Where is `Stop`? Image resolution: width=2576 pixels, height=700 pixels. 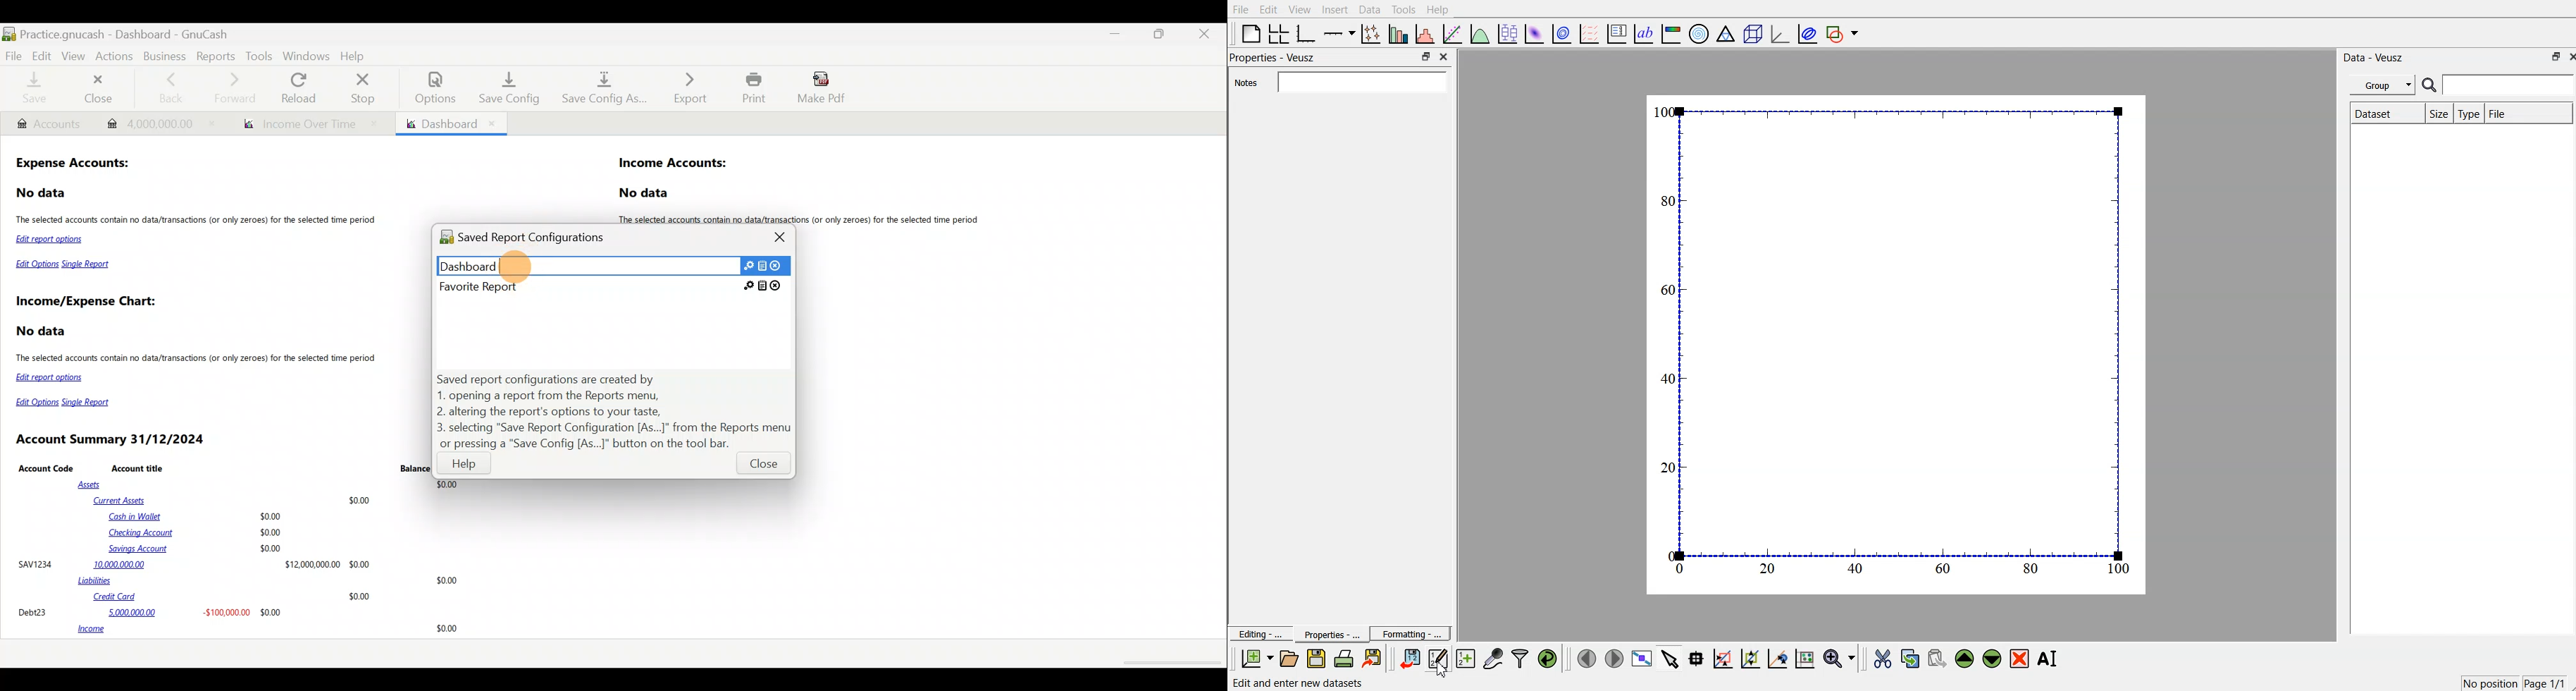 Stop is located at coordinates (366, 88).